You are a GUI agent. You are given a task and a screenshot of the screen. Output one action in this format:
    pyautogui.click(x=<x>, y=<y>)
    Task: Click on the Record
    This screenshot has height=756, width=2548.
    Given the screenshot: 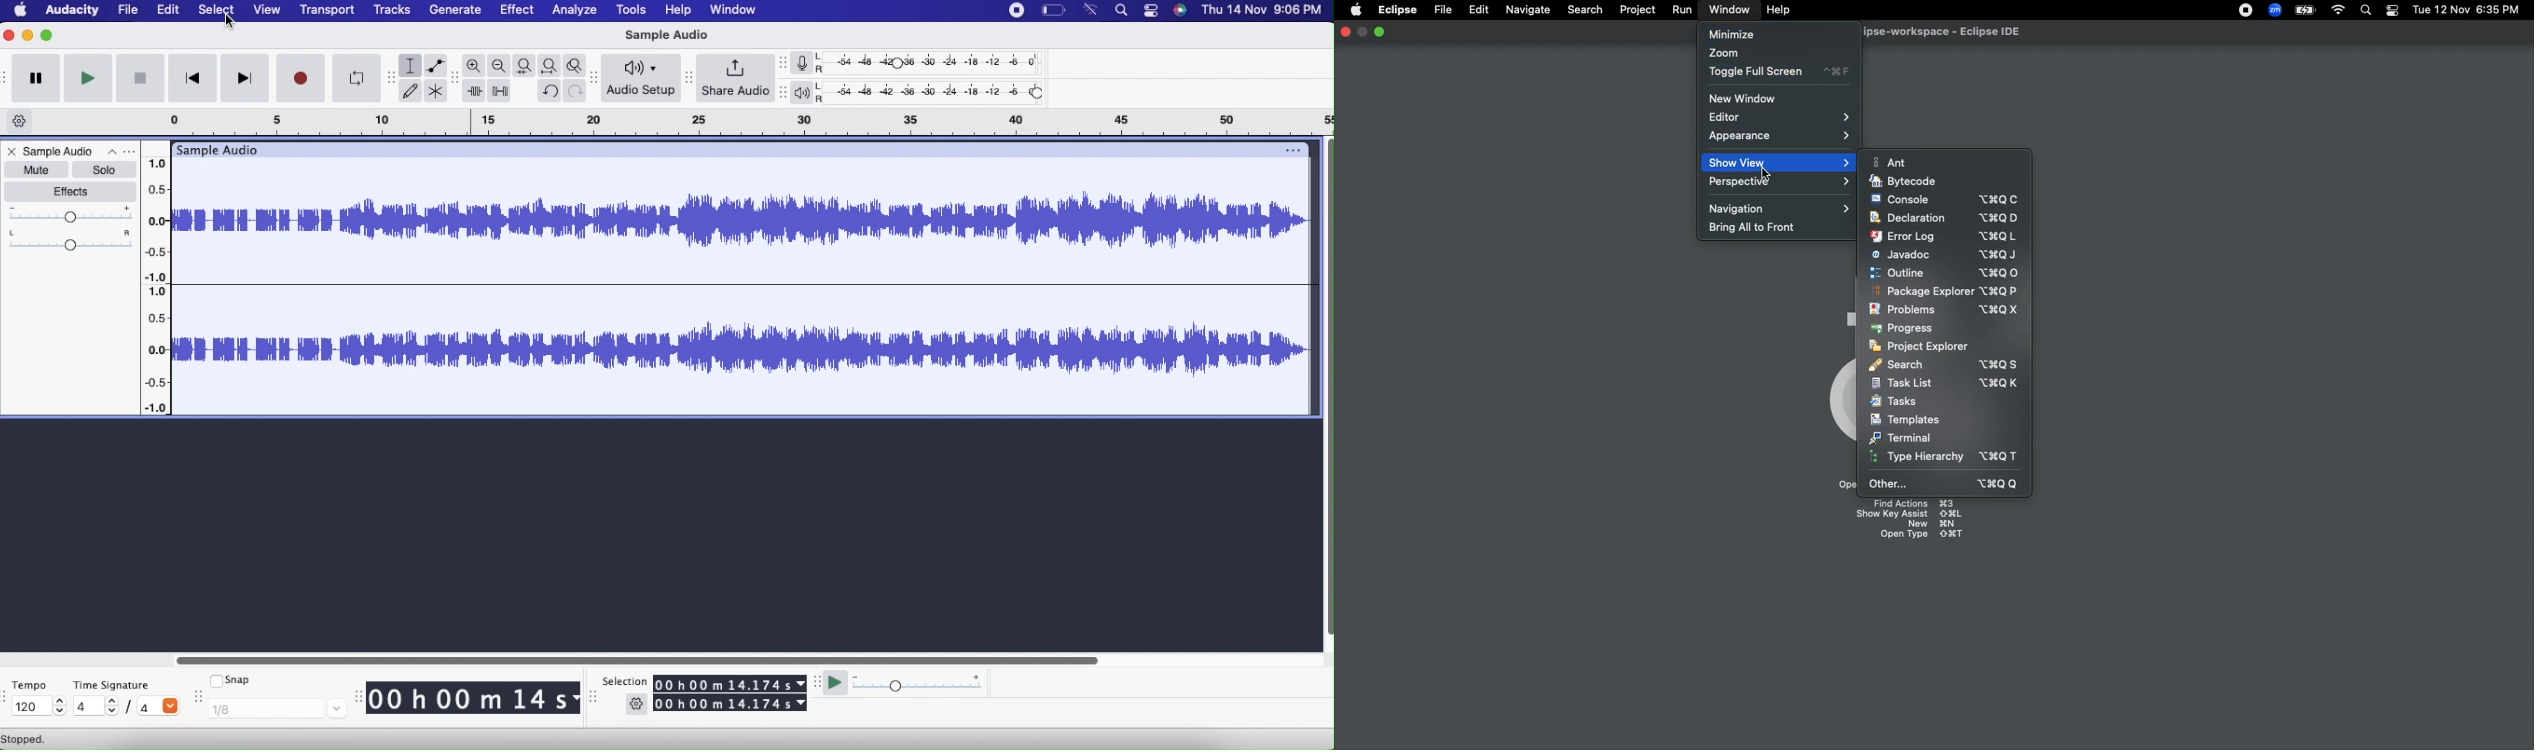 What is the action you would take?
    pyautogui.click(x=302, y=80)
    